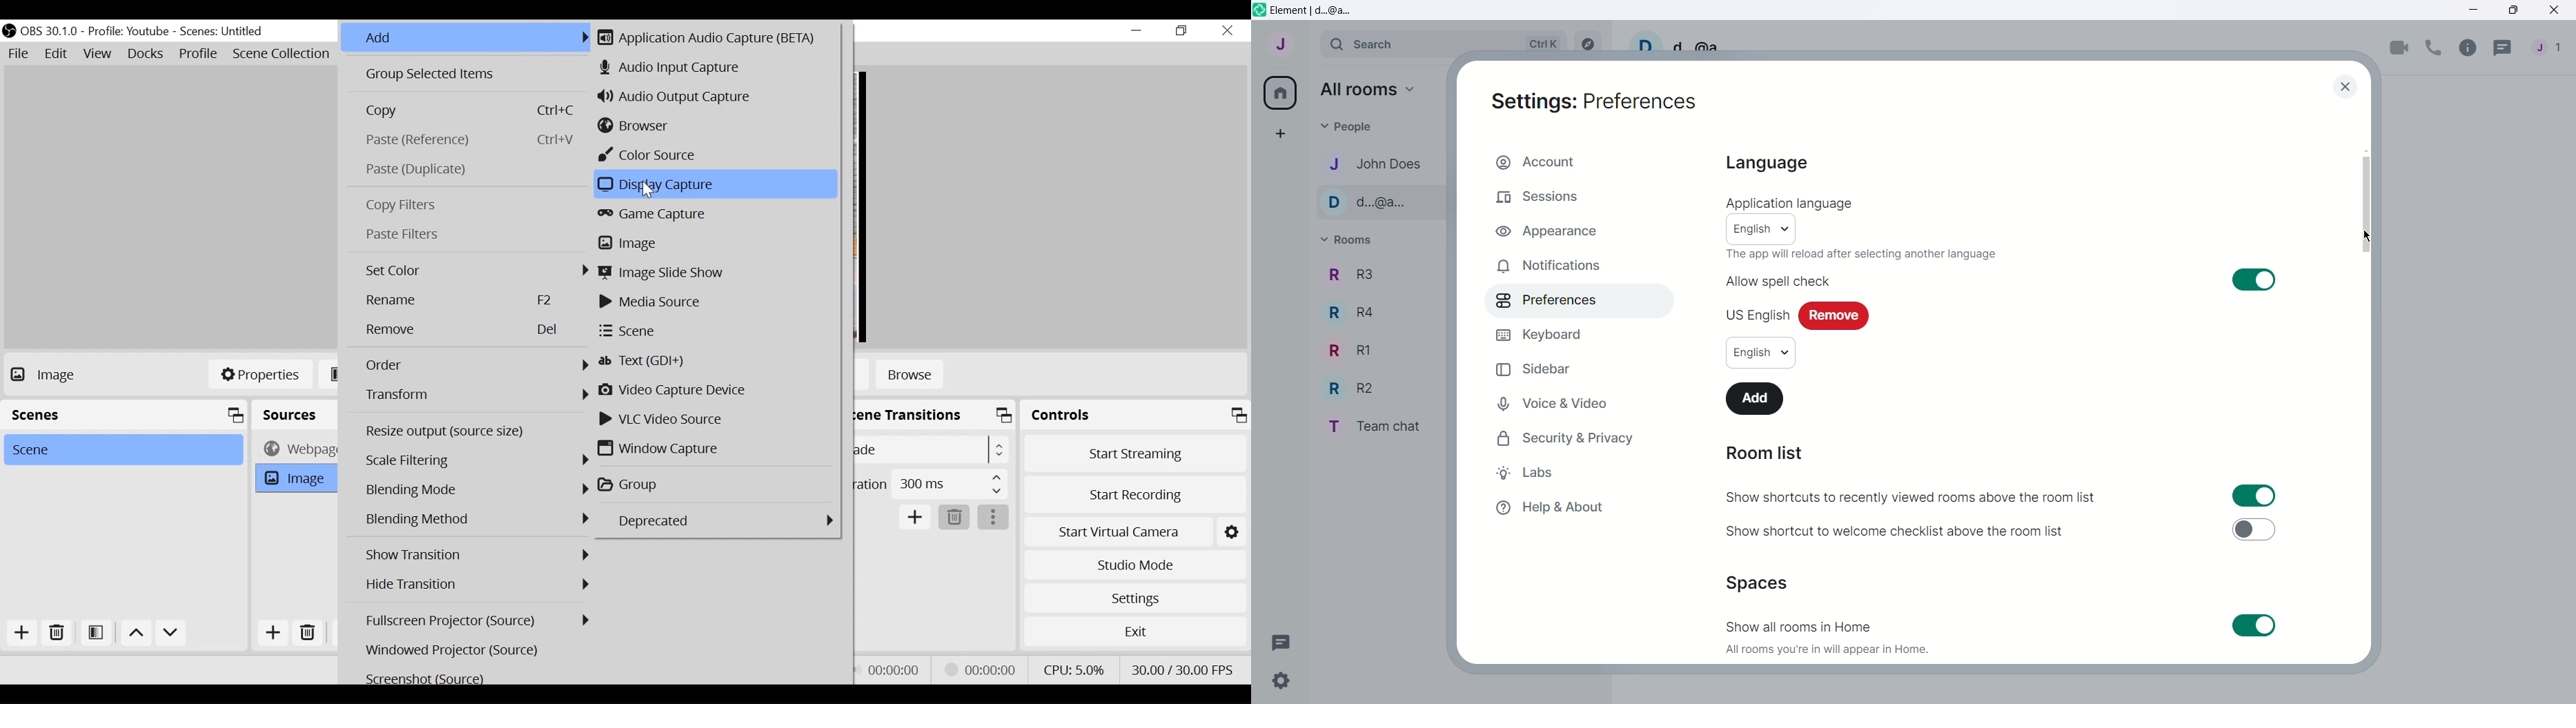 Image resolution: width=2576 pixels, height=728 pixels. I want to click on Preferences, so click(1572, 302).